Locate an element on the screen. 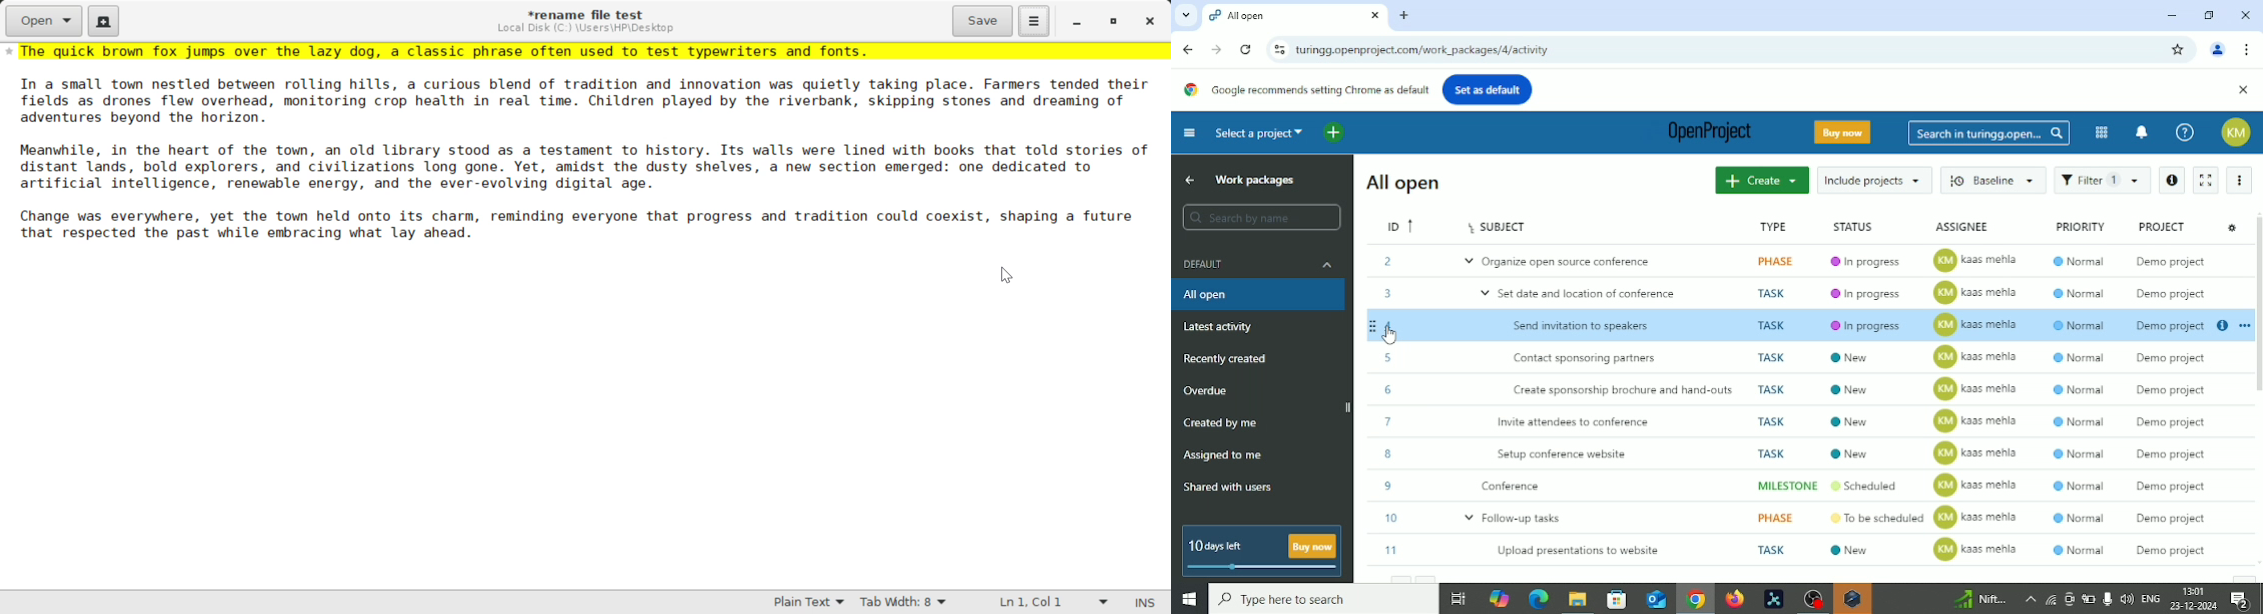 This screenshot has width=2268, height=616. Menu is located at coordinates (1034, 21).